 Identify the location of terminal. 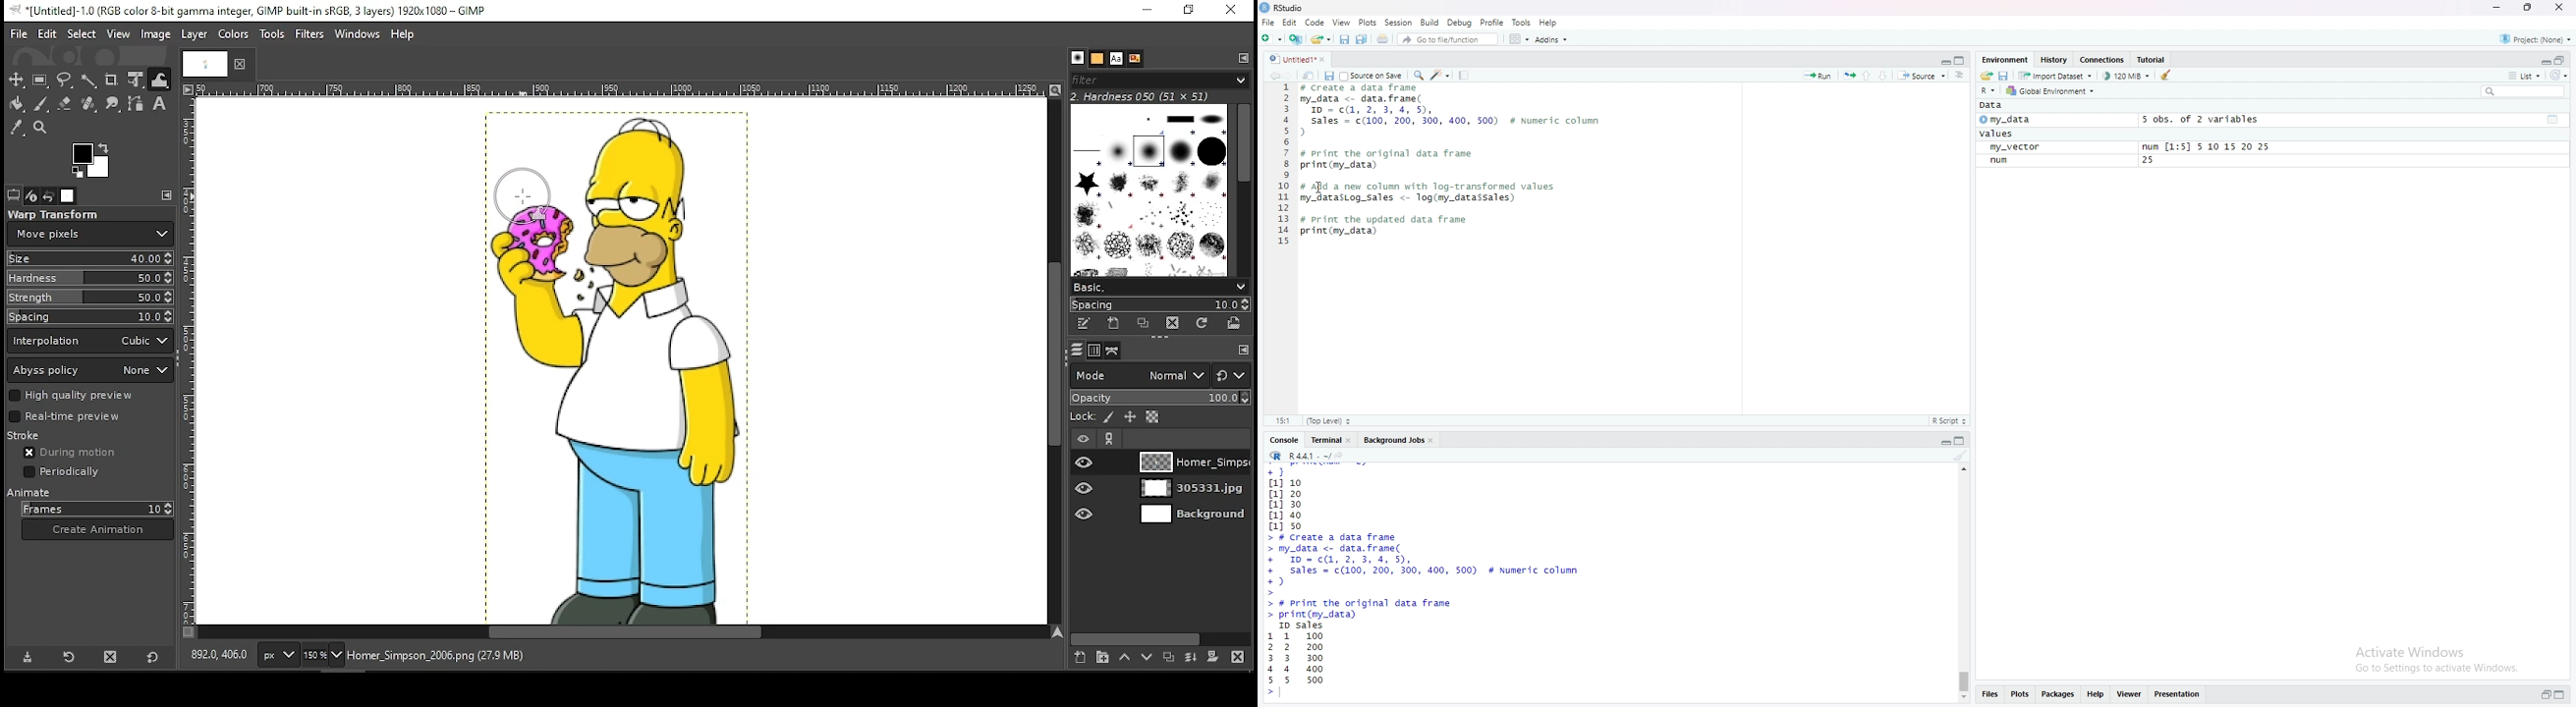
(1323, 441).